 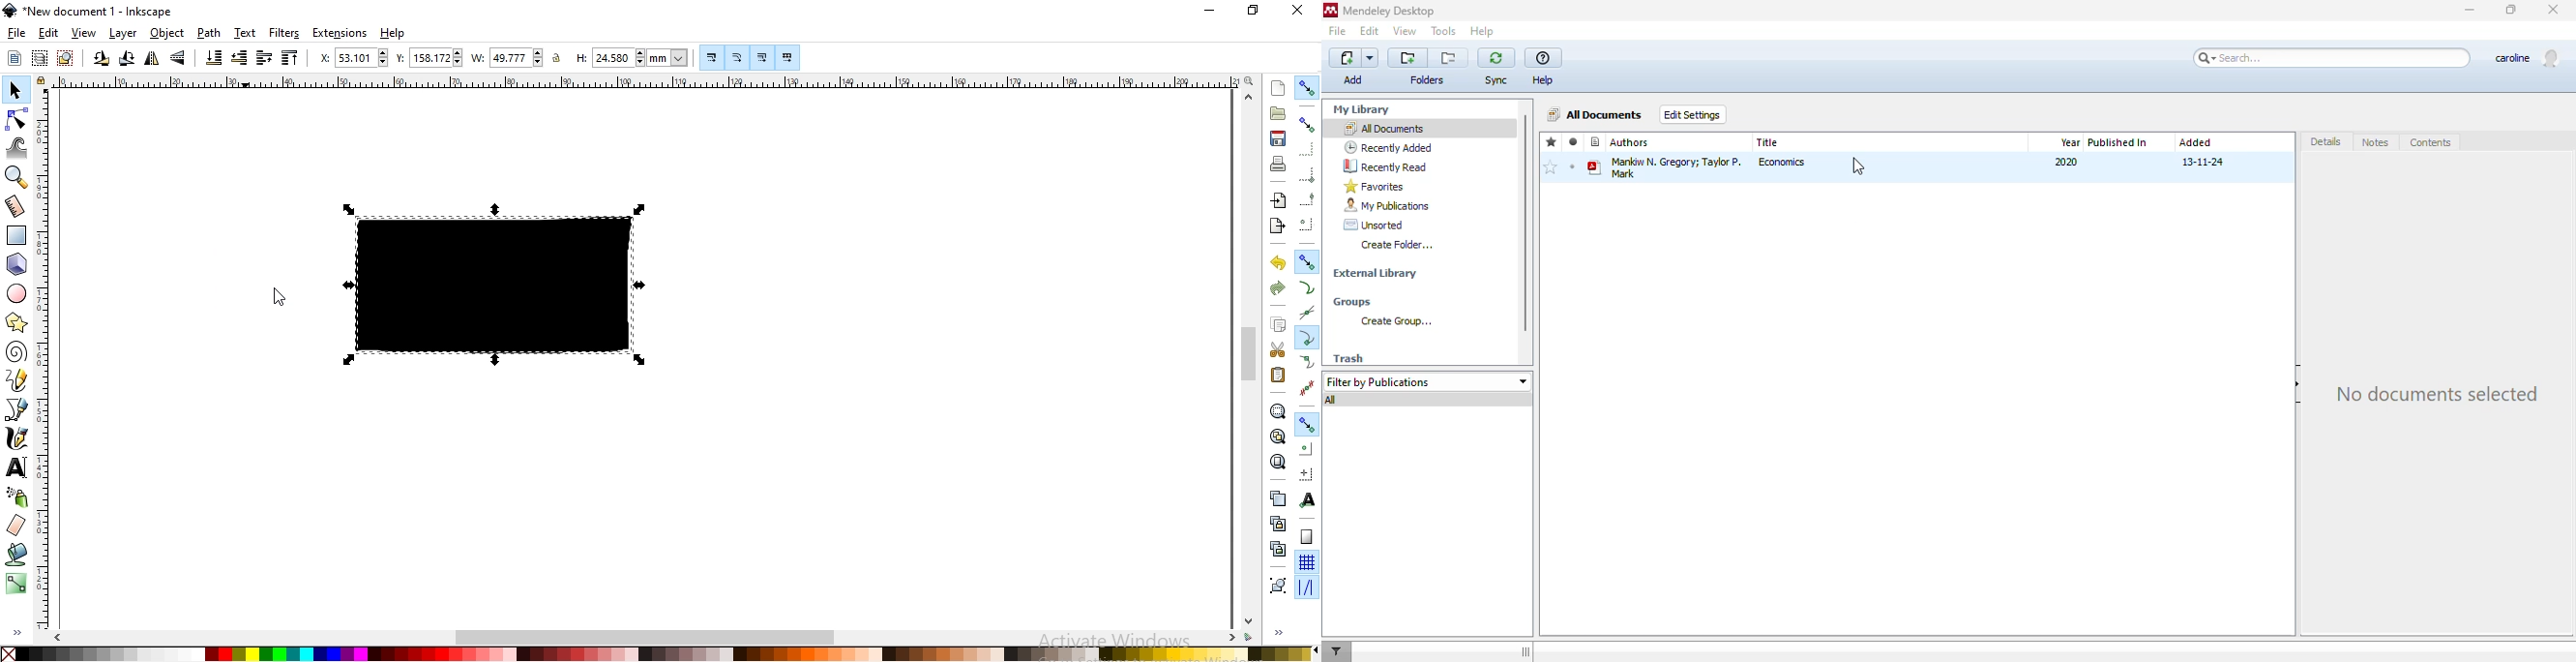 What do you see at coordinates (246, 31) in the screenshot?
I see `text` at bounding box center [246, 31].